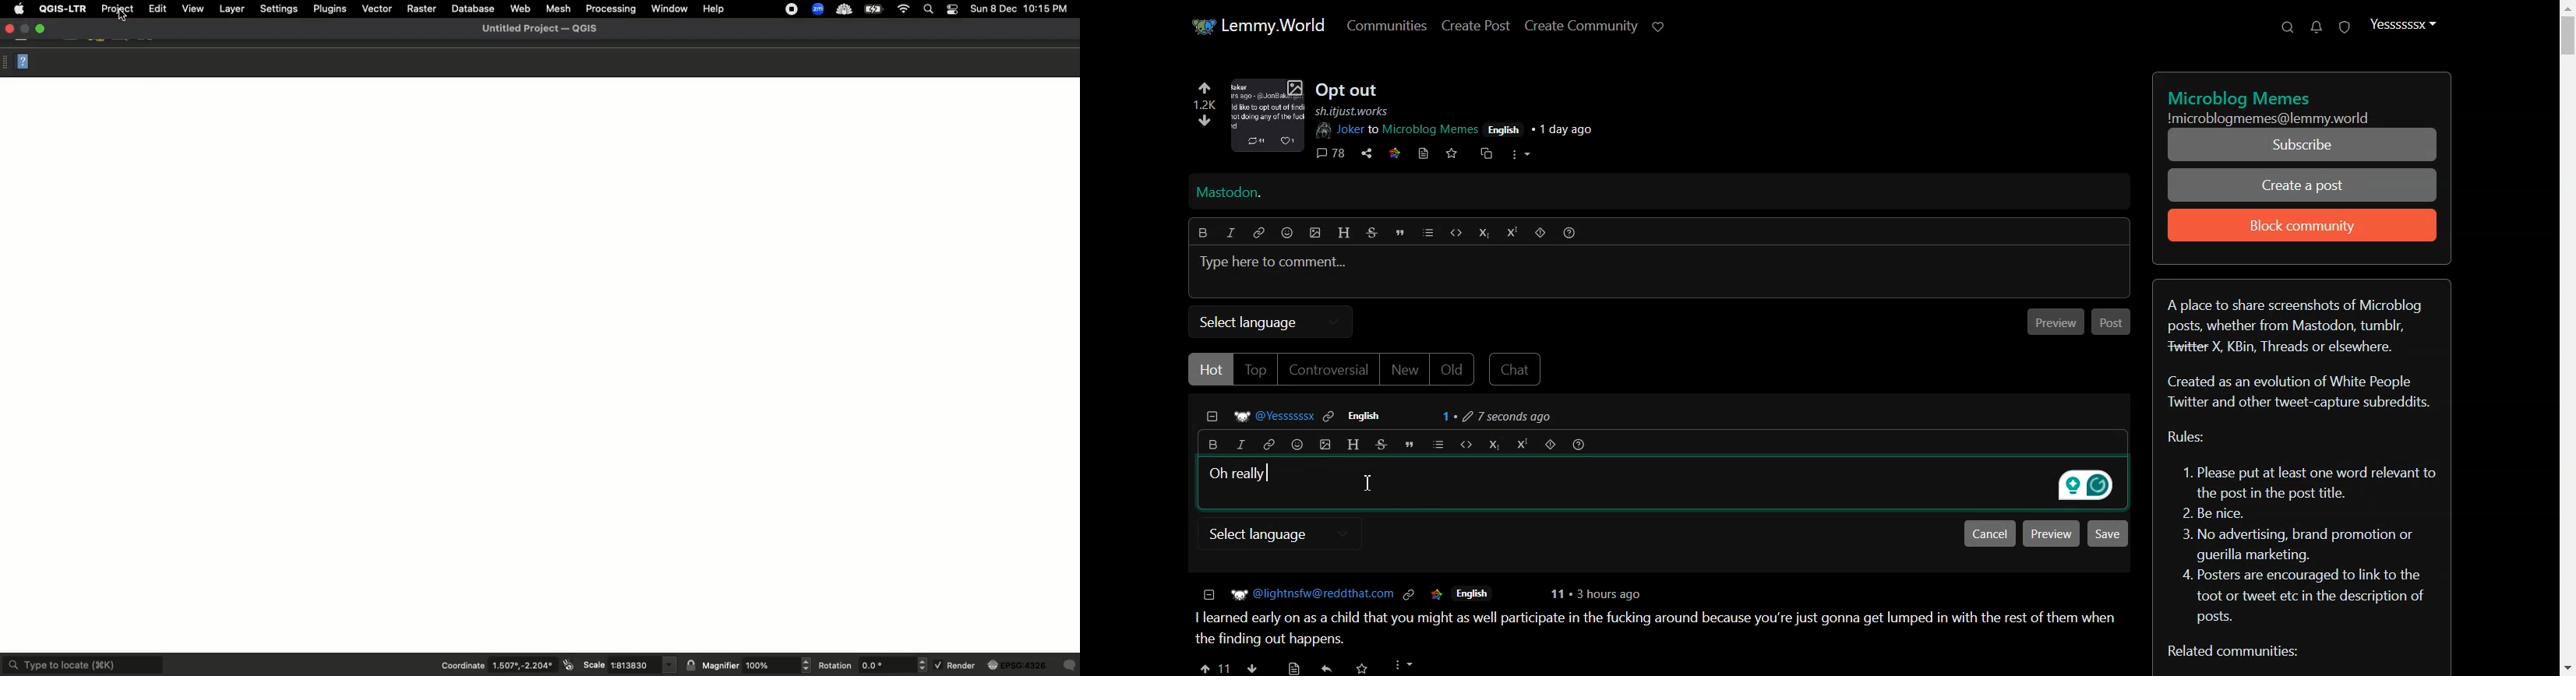 This screenshot has height=700, width=2576. I want to click on downvote, so click(1206, 119).